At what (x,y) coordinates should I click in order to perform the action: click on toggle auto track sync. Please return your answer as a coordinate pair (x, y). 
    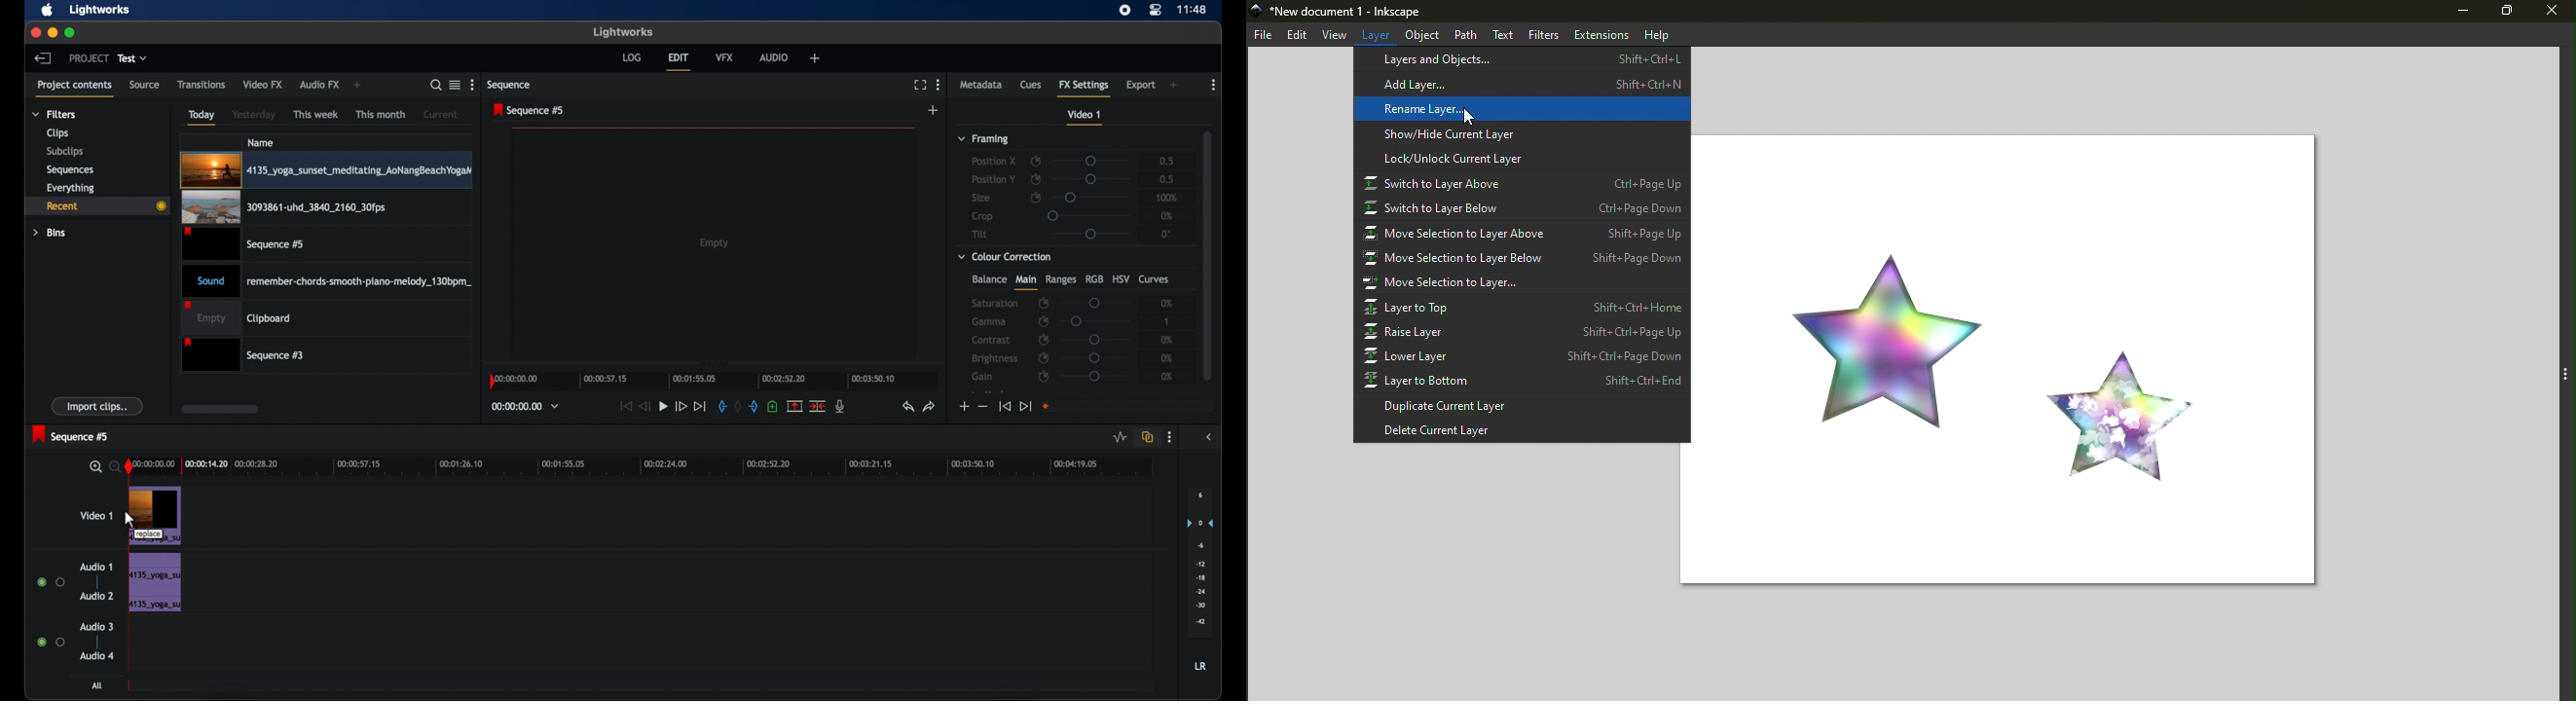
    Looking at the image, I should click on (1146, 436).